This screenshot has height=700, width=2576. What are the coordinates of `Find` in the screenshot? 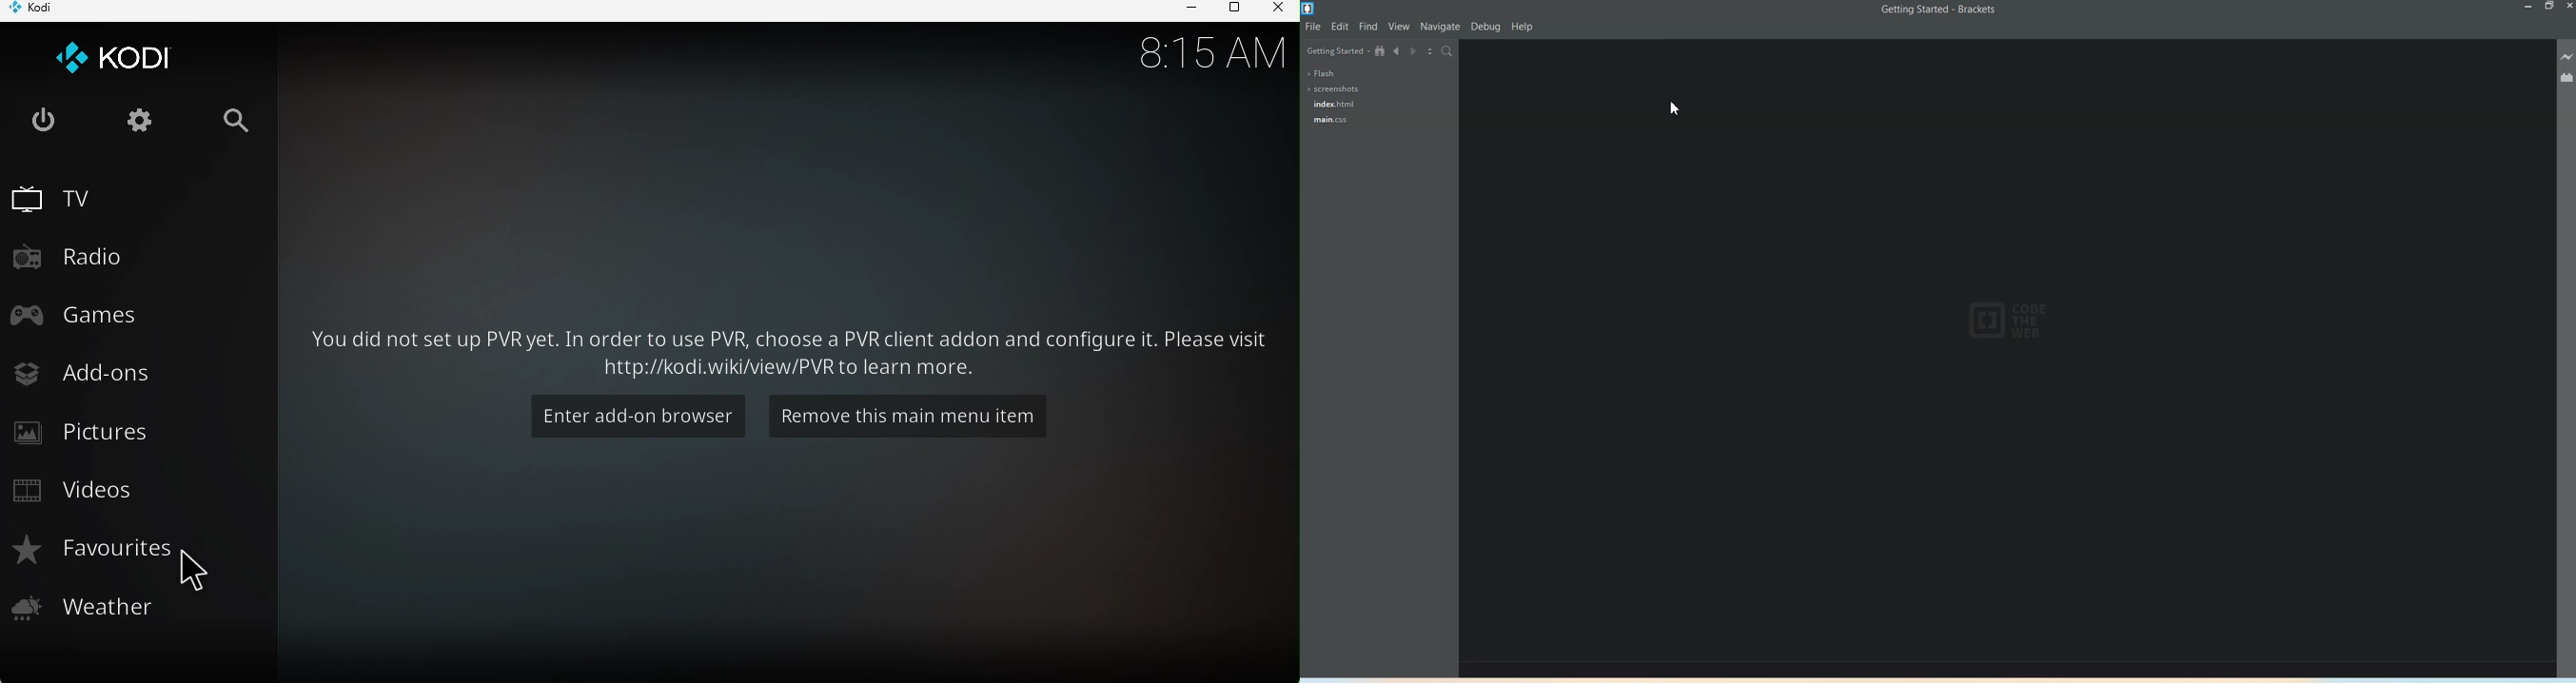 It's located at (1369, 26).